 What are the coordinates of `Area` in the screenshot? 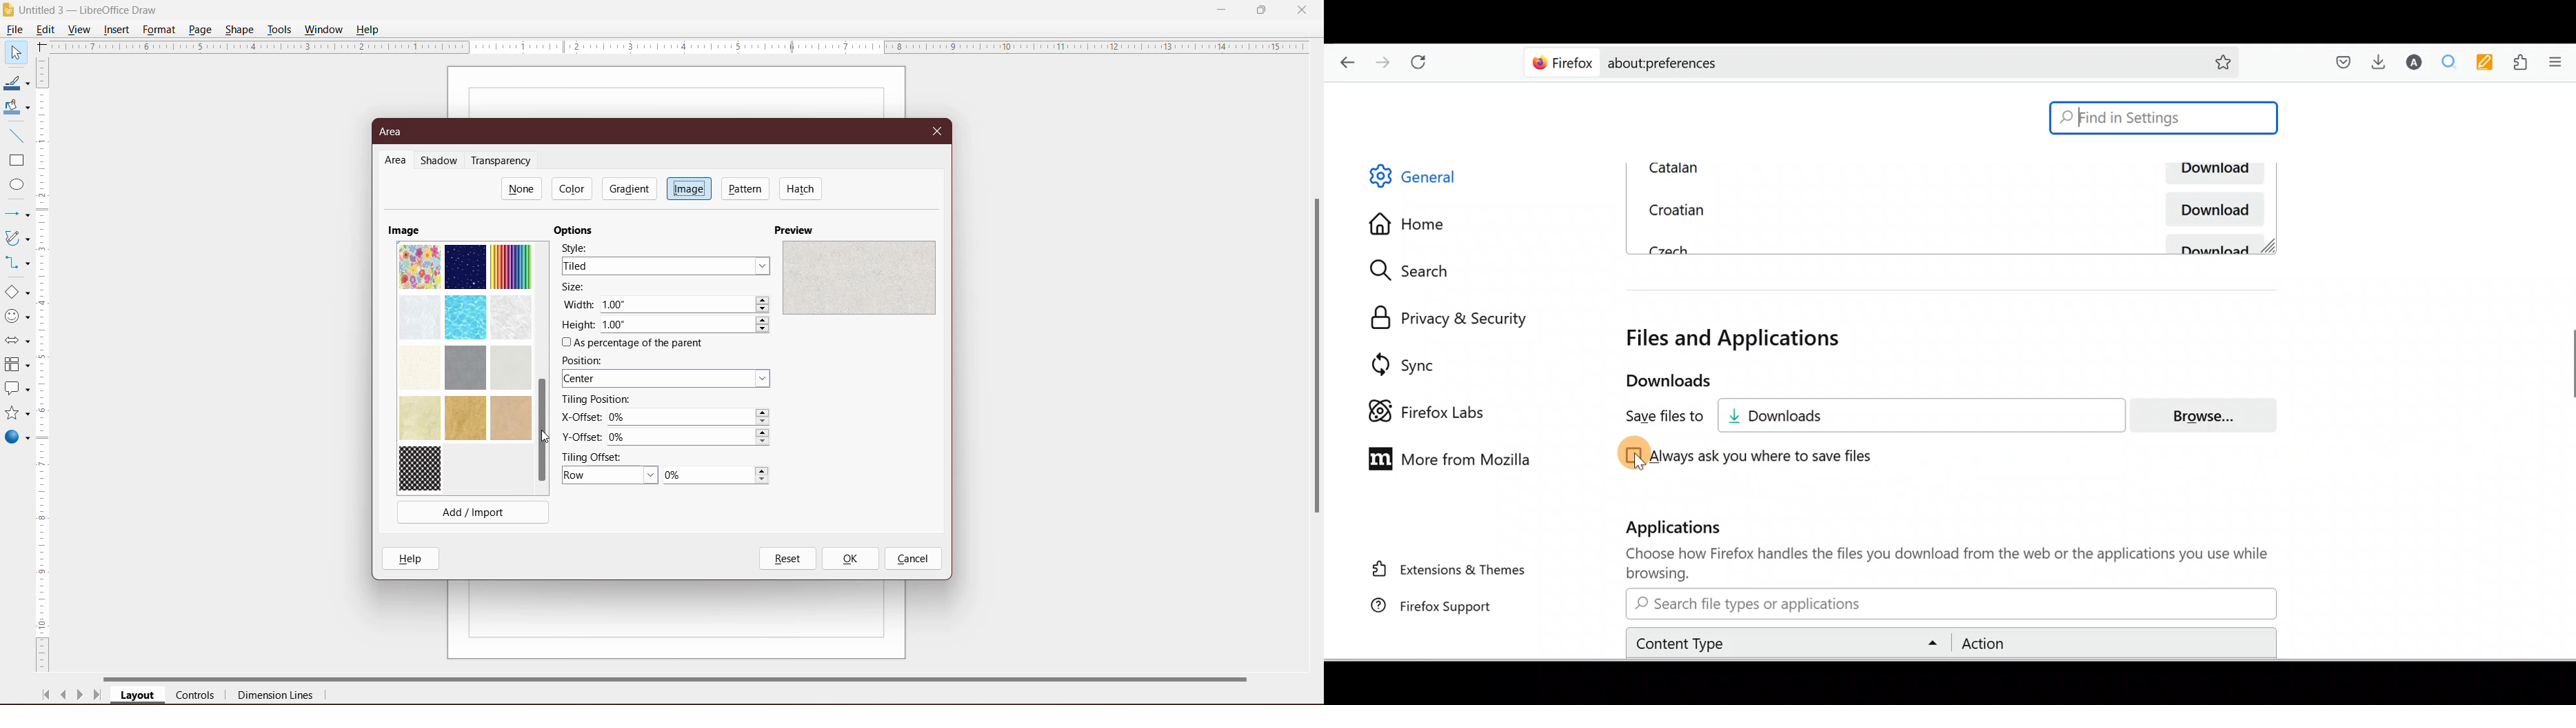 It's located at (396, 161).